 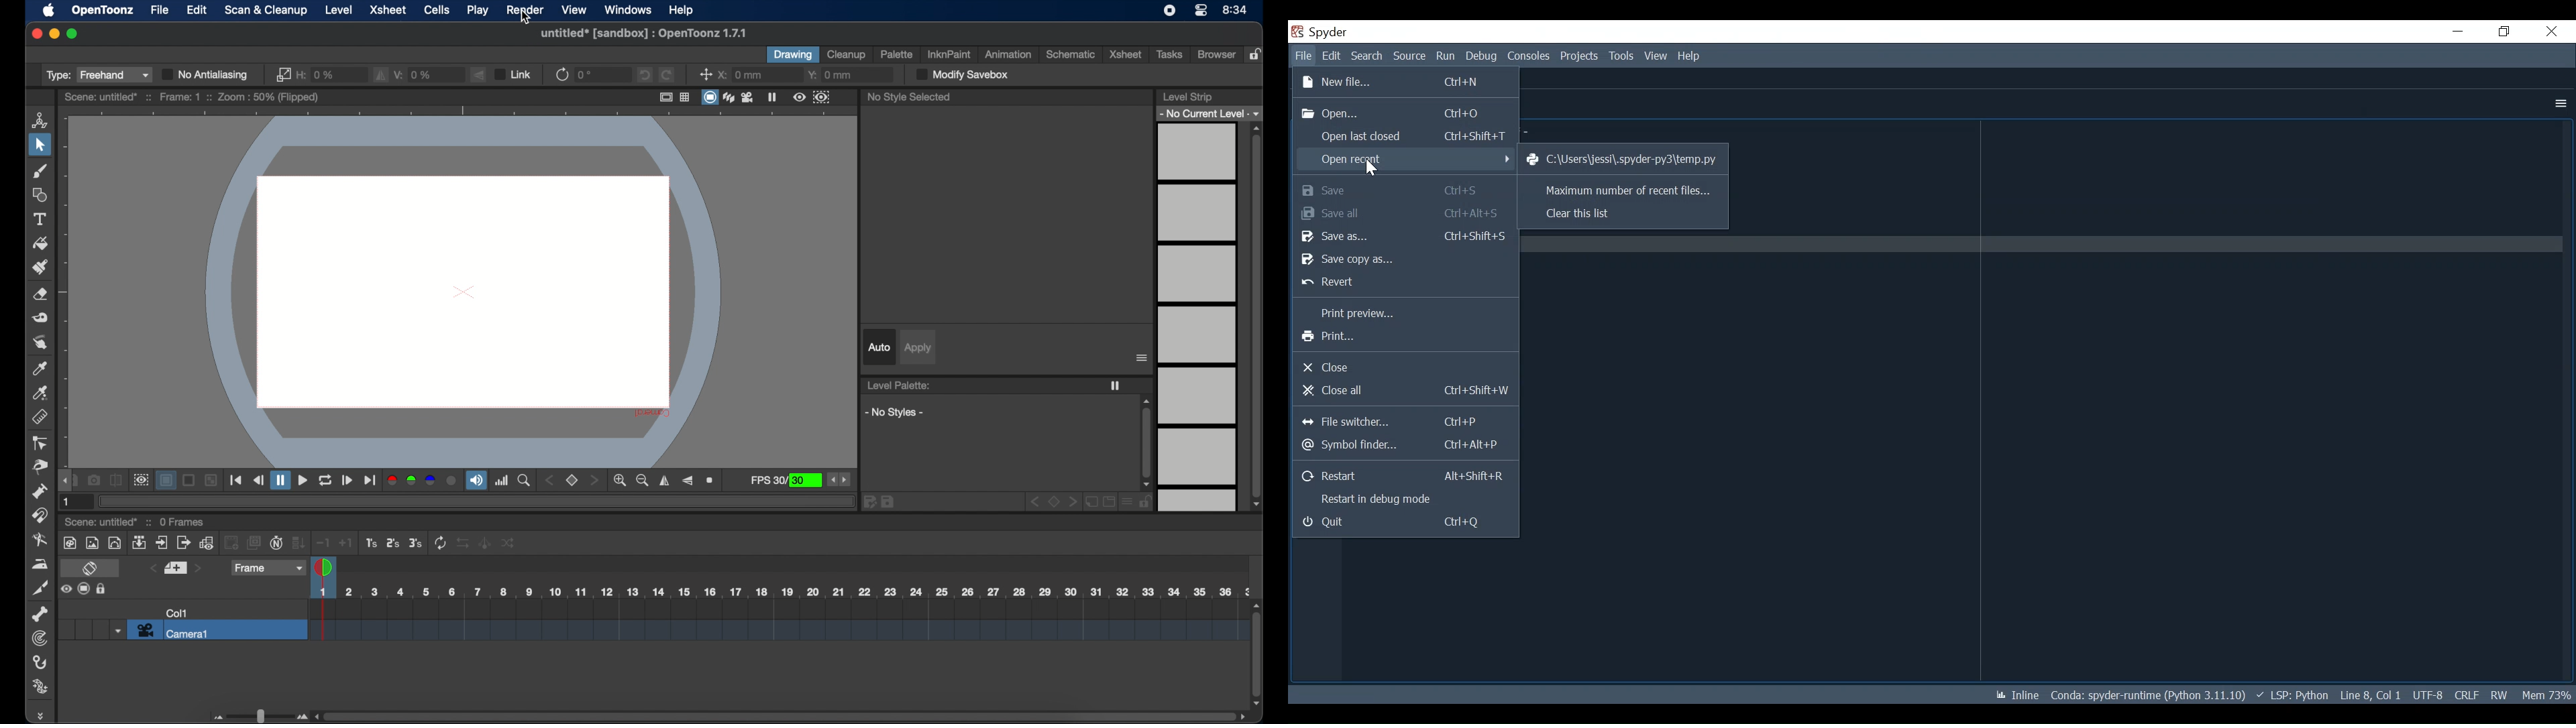 I want to click on Quit, so click(x=1404, y=523).